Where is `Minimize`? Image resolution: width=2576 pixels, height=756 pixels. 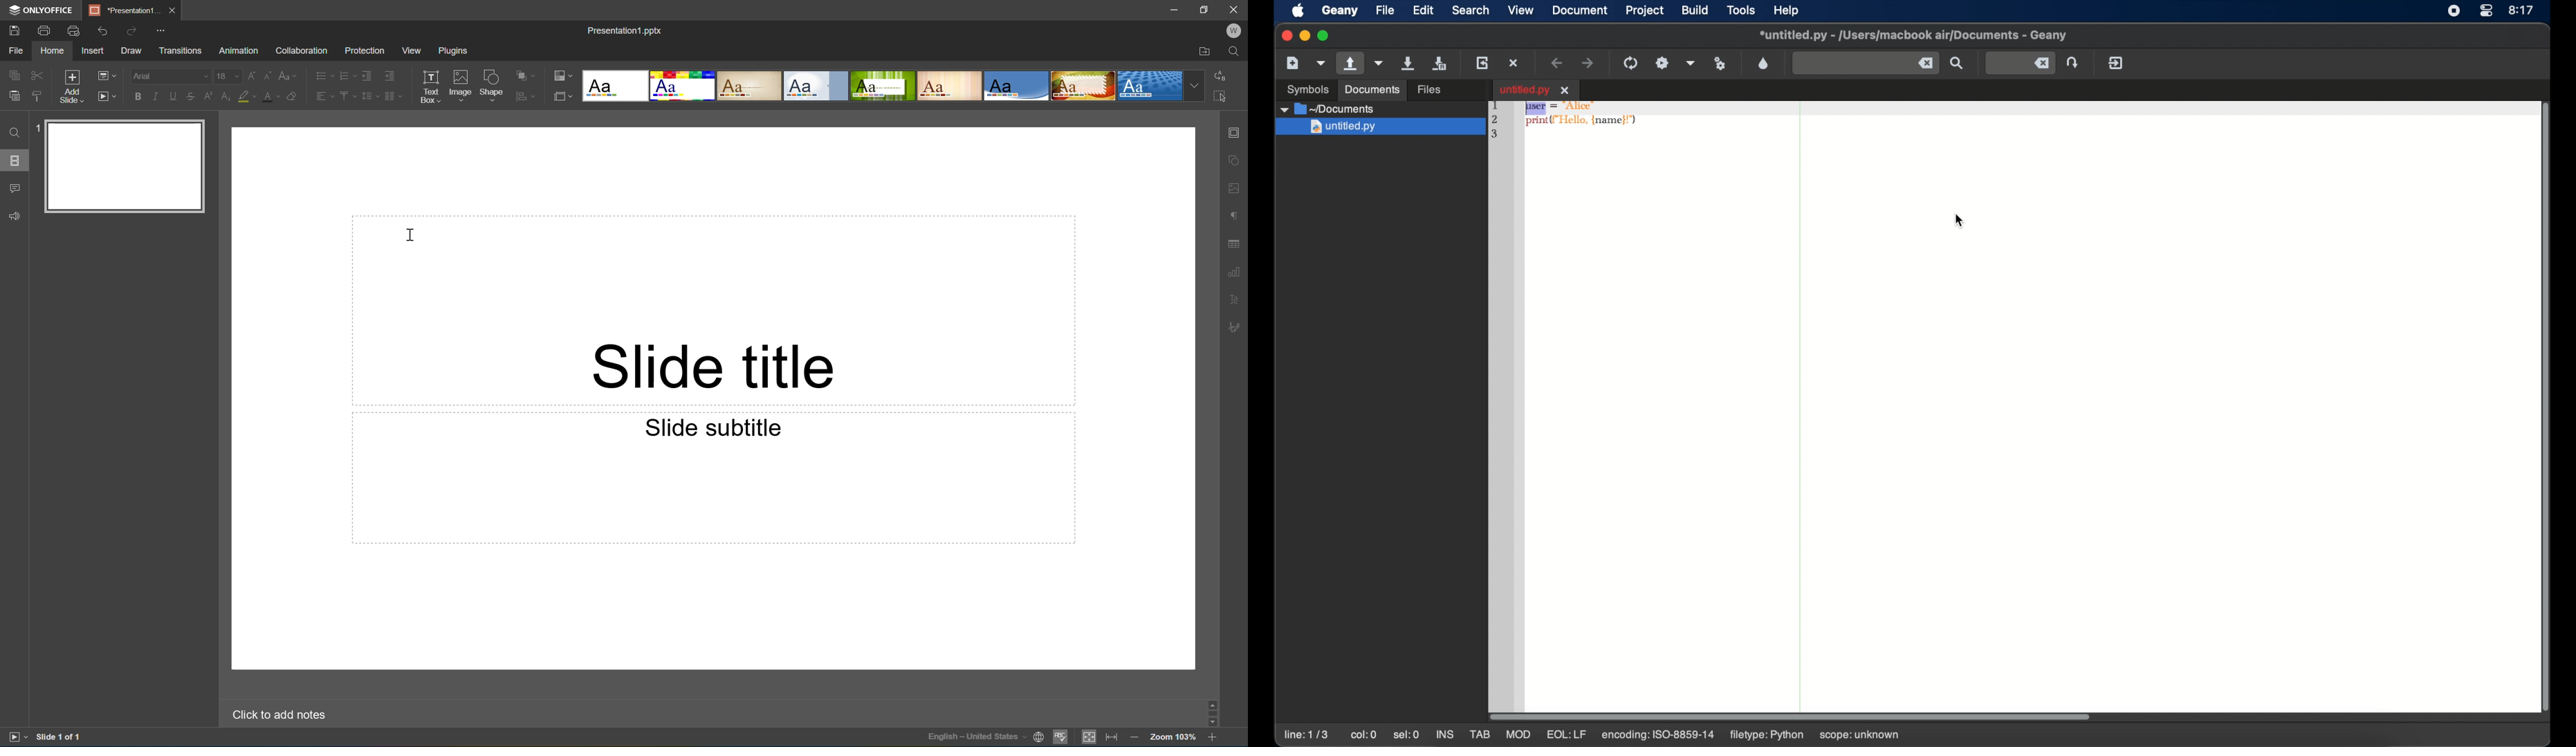
Minimize is located at coordinates (1175, 9).